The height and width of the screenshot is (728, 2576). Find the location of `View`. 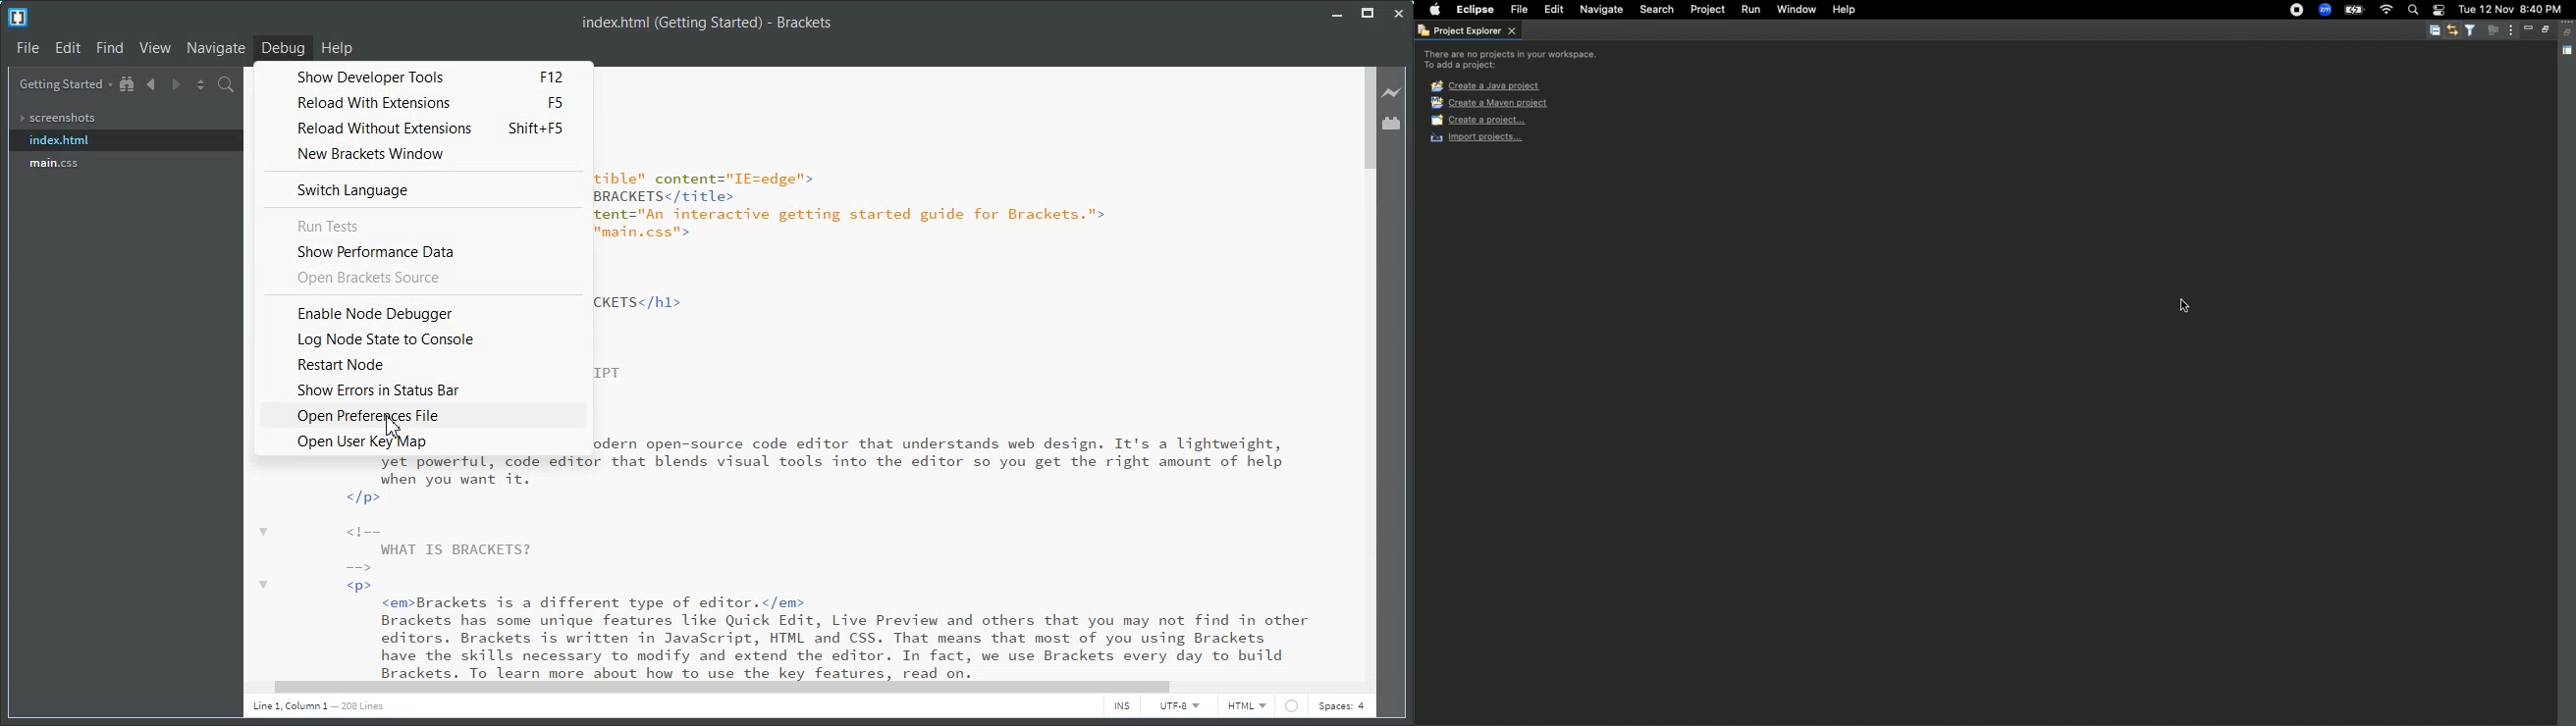

View is located at coordinates (154, 48).